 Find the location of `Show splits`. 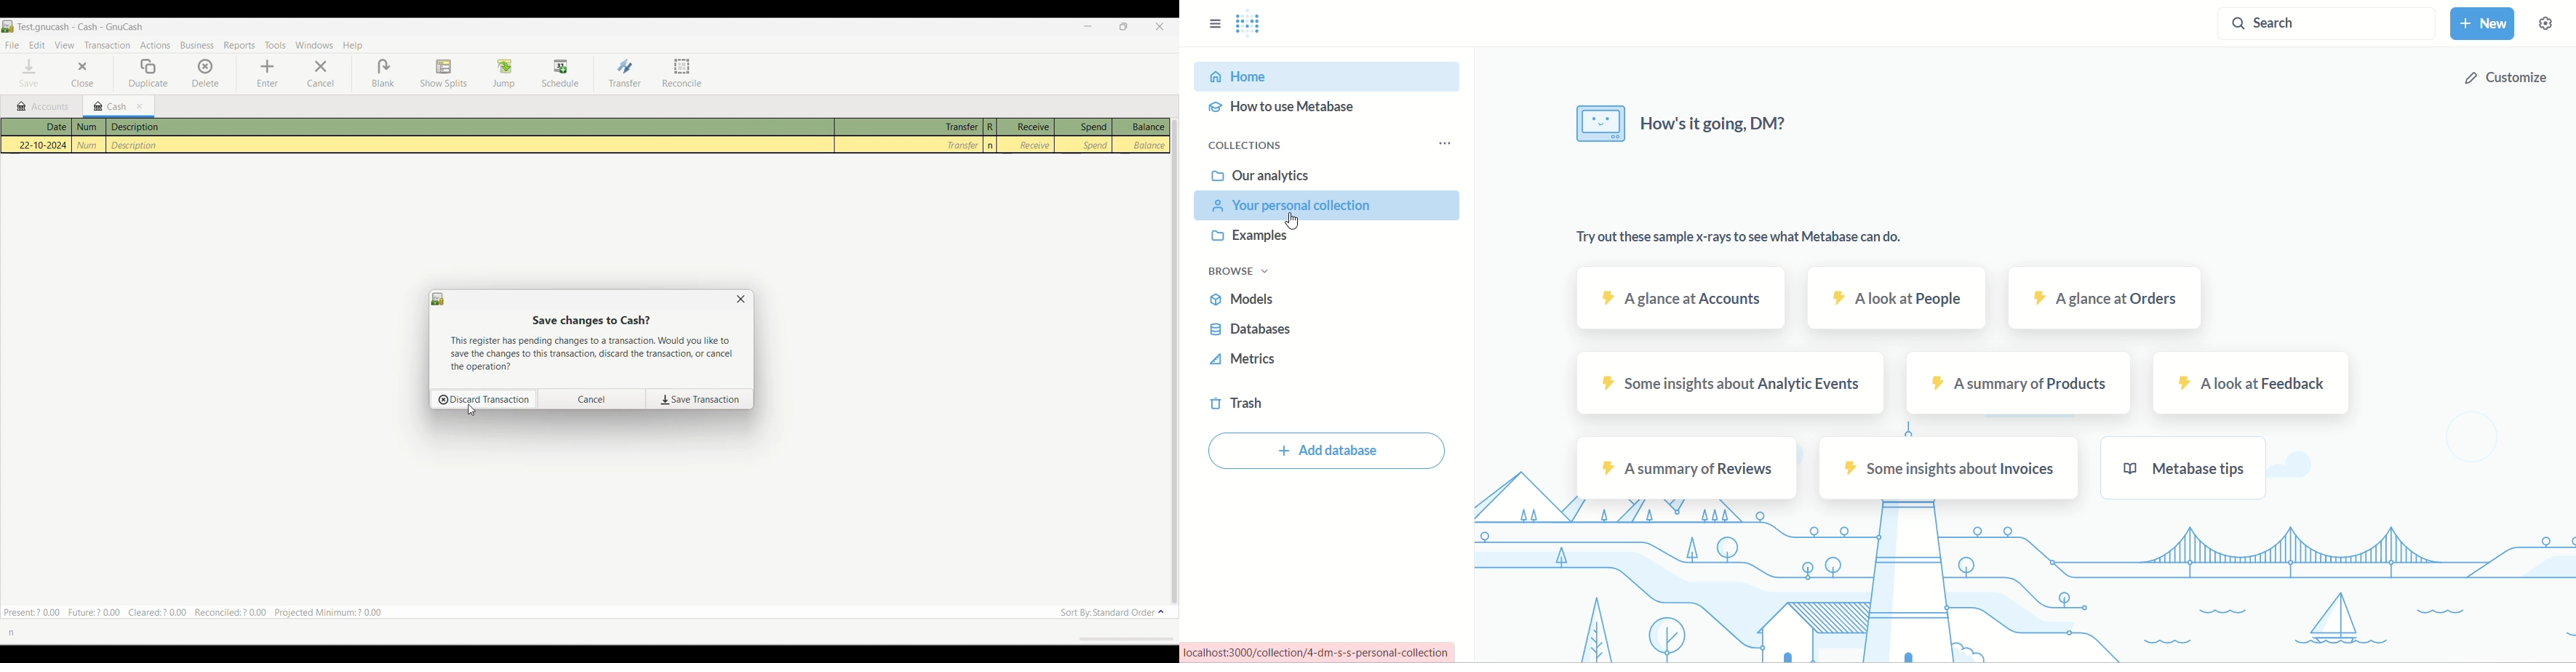

Show splits is located at coordinates (444, 74).